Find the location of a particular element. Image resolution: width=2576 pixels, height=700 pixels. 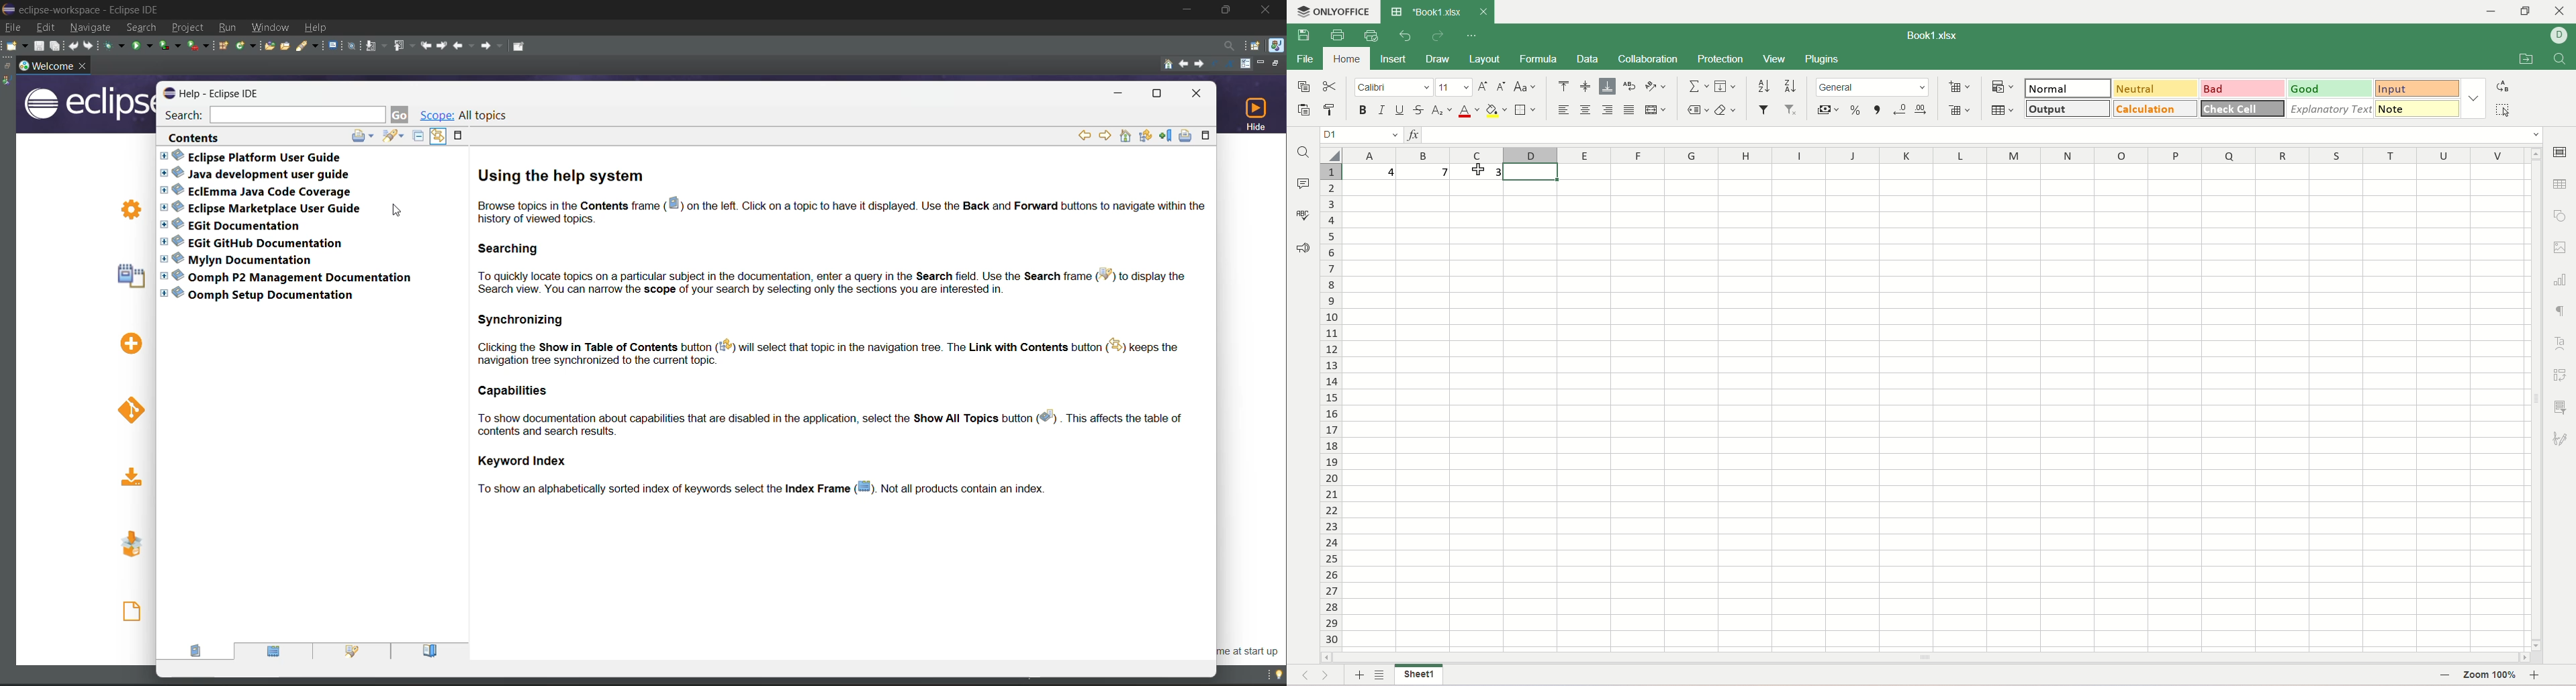

normal is located at coordinates (2068, 88).